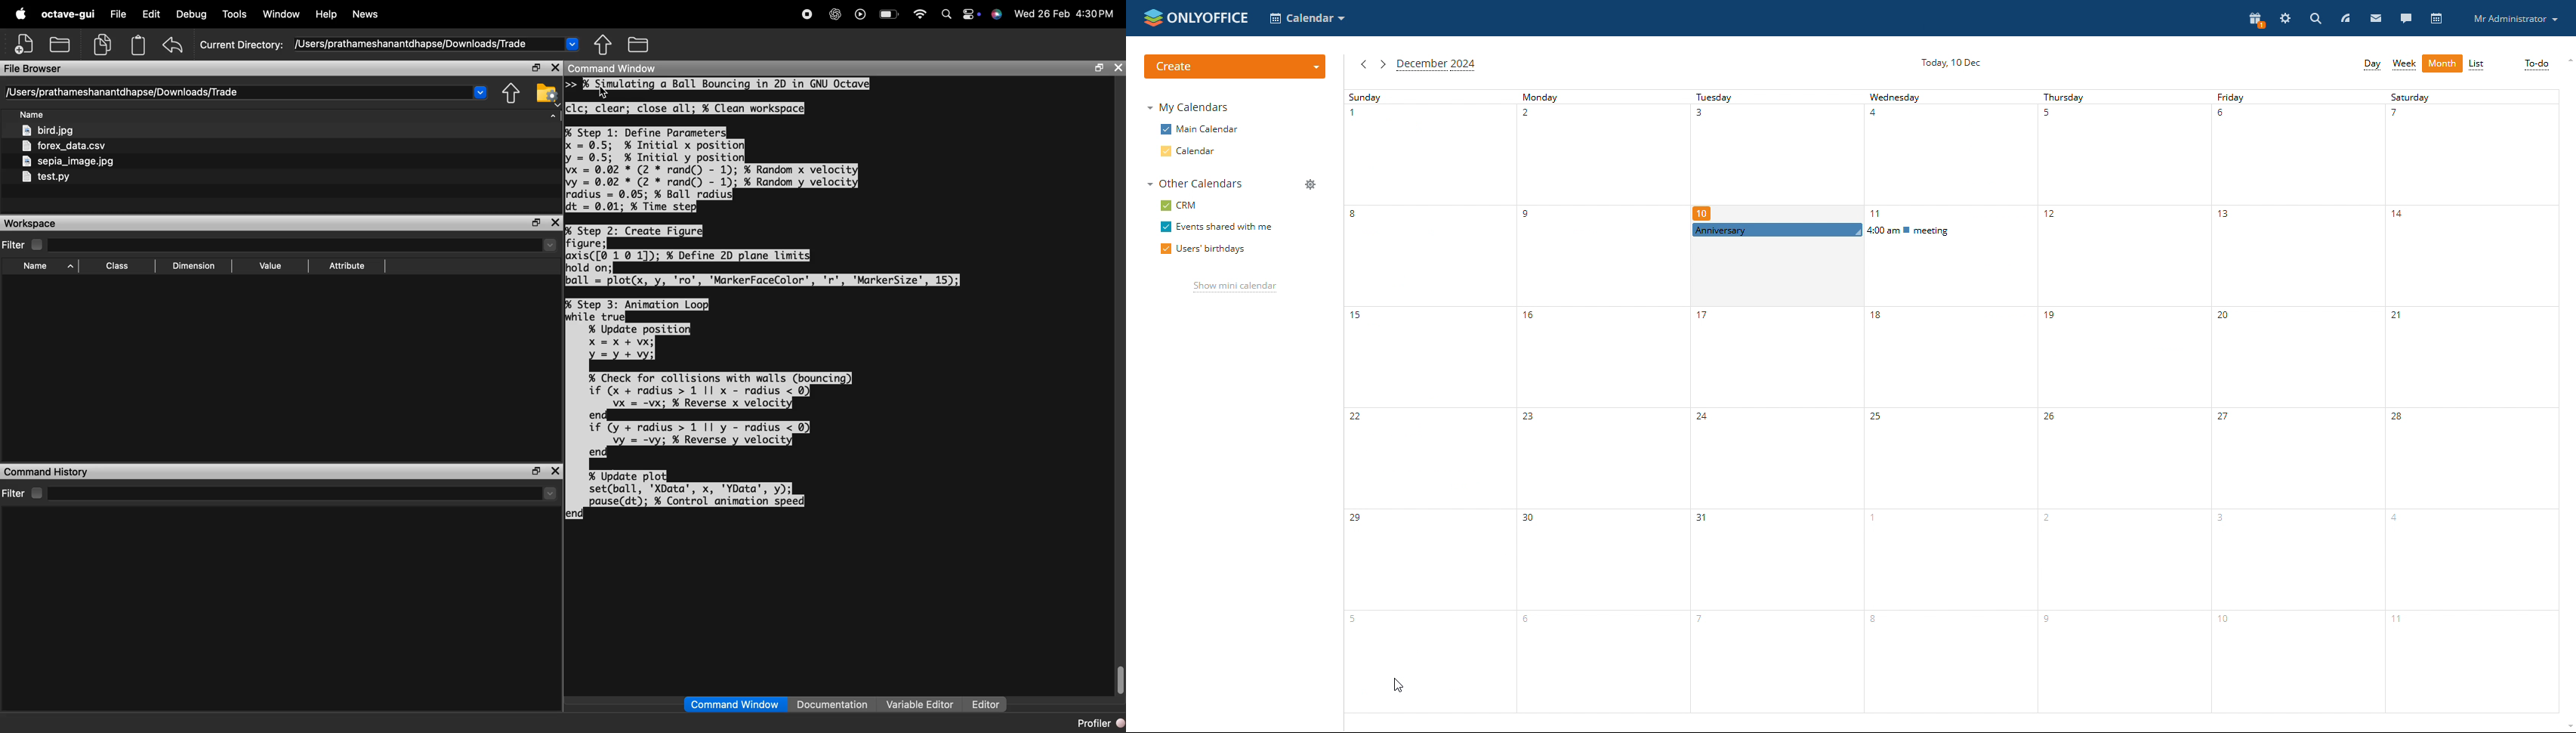 The width and height of the screenshot is (2576, 756). Describe the element at coordinates (833, 704) in the screenshot. I see `Documentation` at that location.